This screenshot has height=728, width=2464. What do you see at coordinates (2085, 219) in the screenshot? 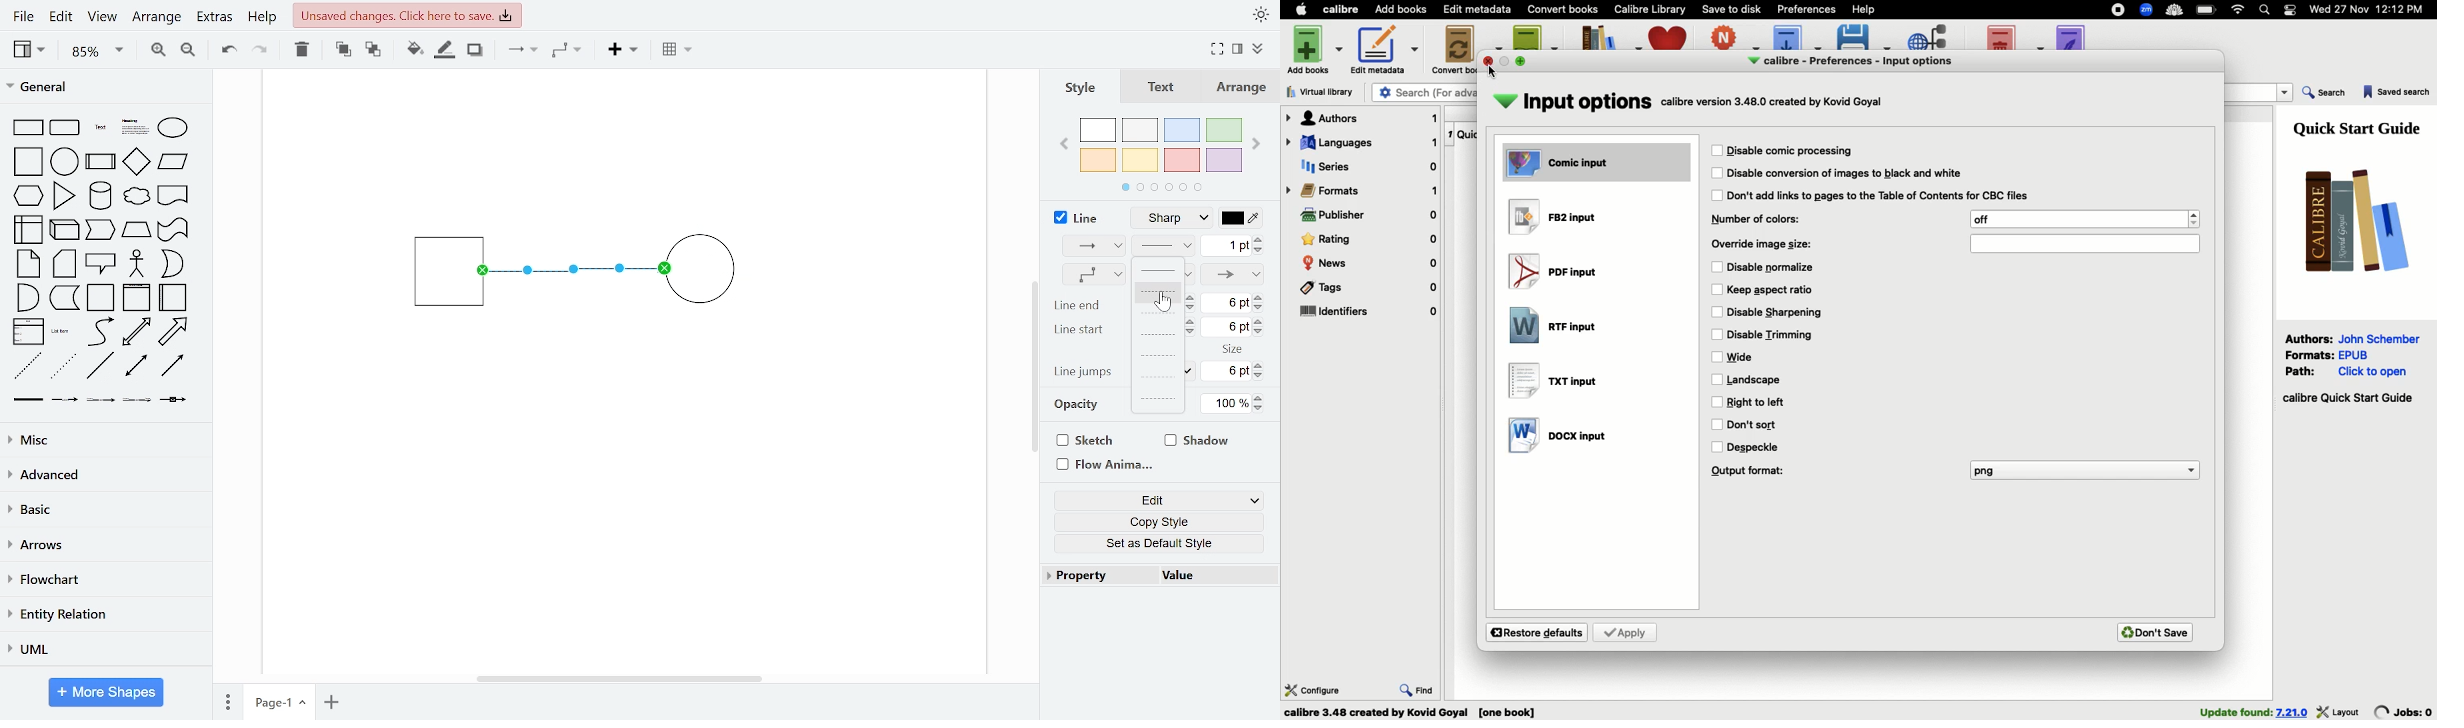
I see `Off` at bounding box center [2085, 219].